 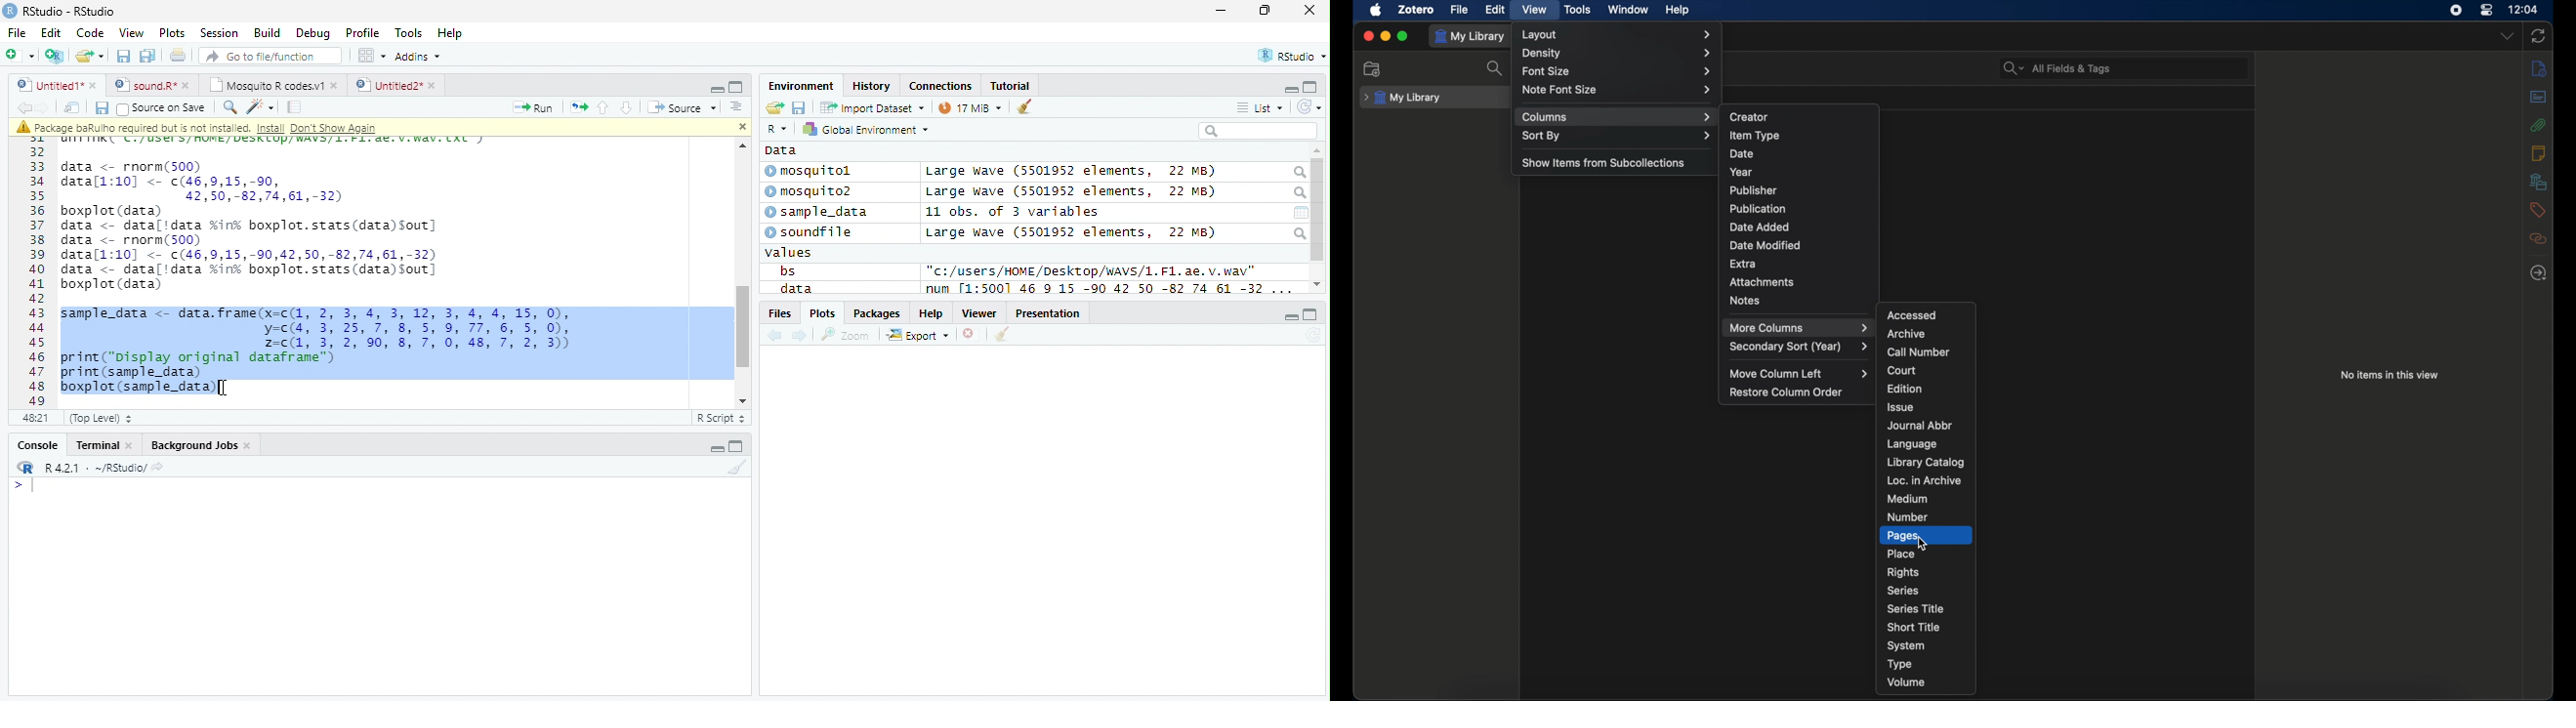 What do you see at coordinates (1312, 336) in the screenshot?
I see `Refresh` at bounding box center [1312, 336].